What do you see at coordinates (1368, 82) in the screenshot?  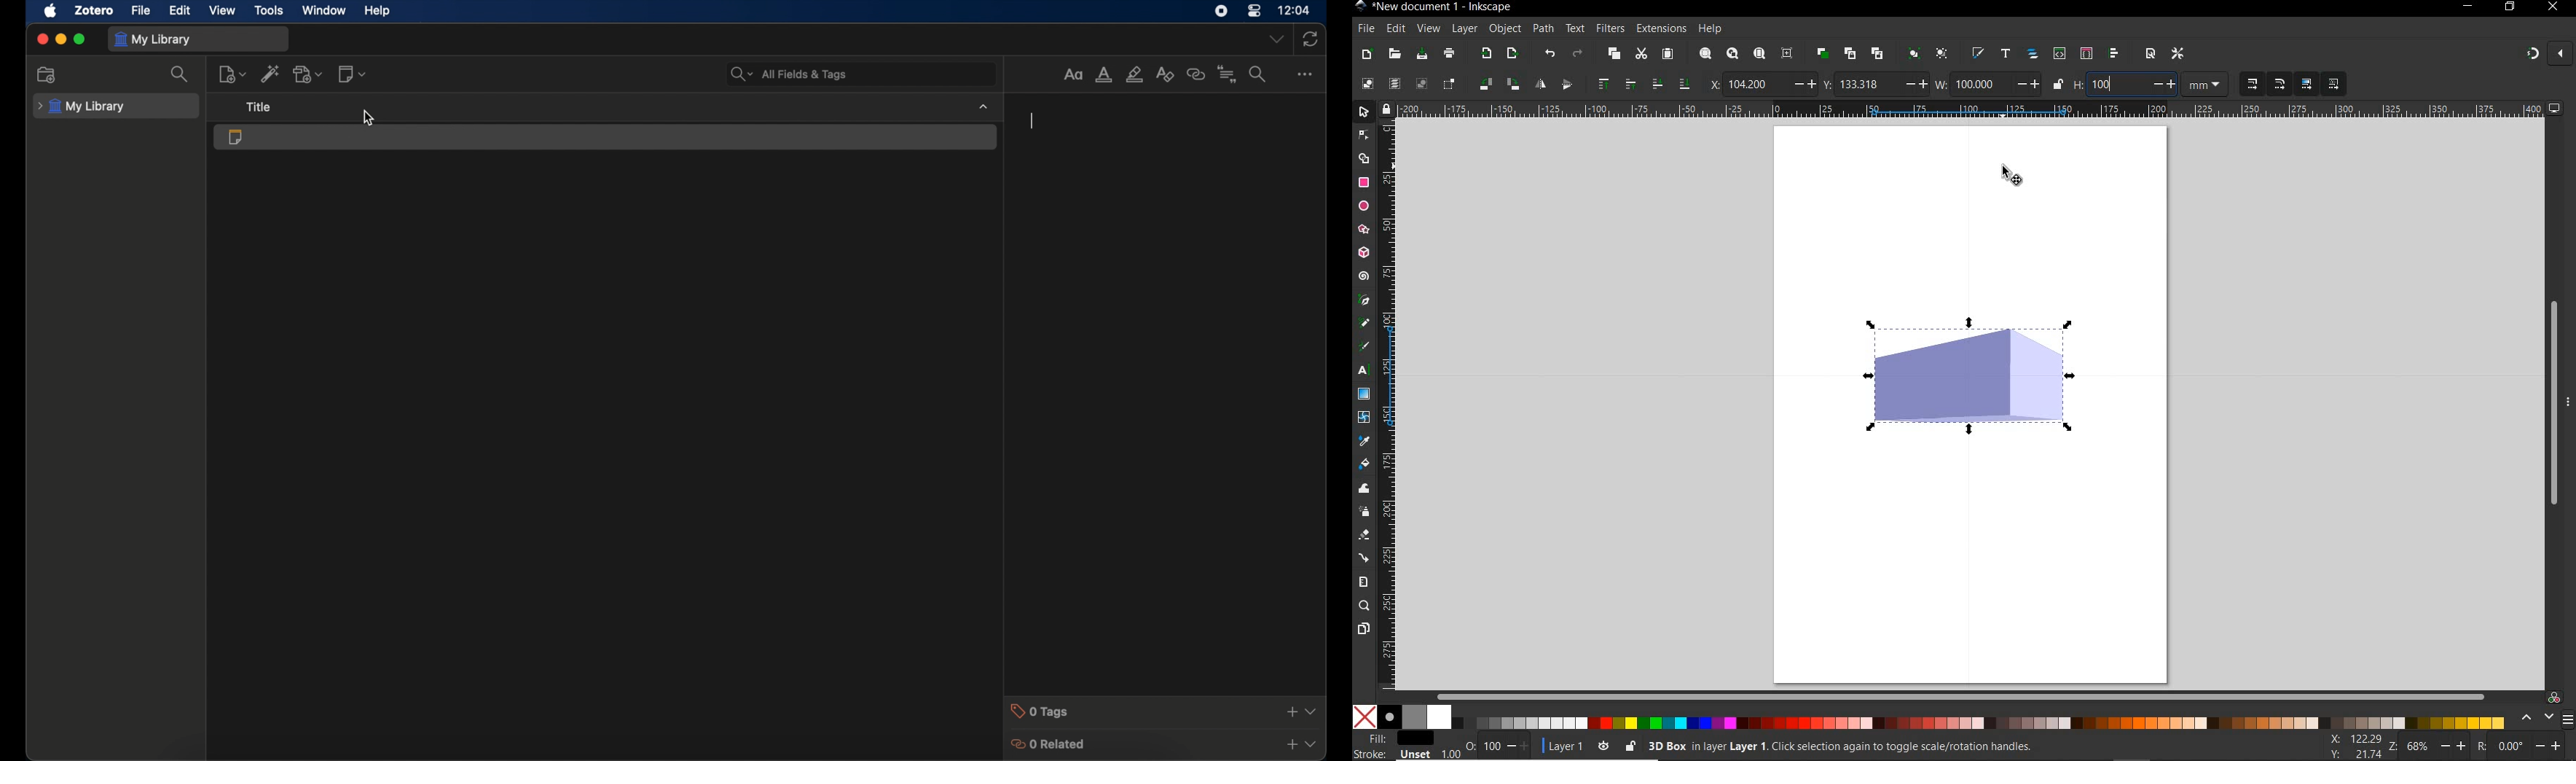 I see `select all` at bounding box center [1368, 82].